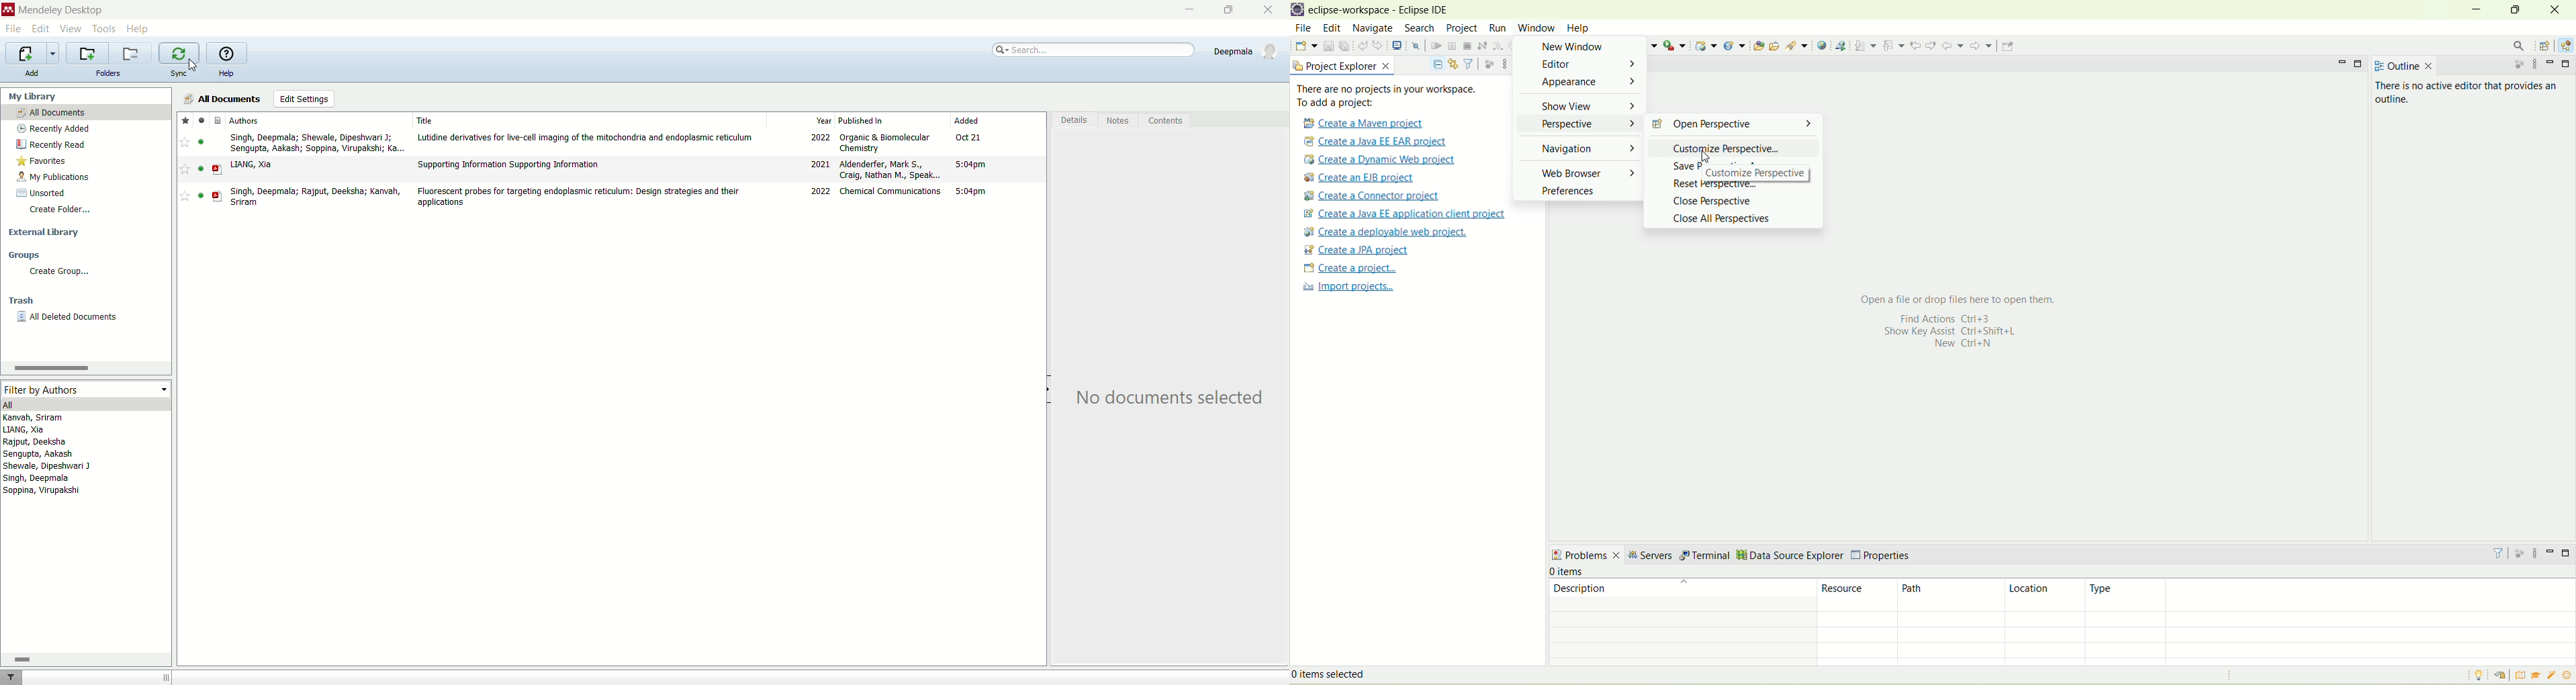 The height and width of the screenshot is (700, 2576). Describe the element at coordinates (104, 28) in the screenshot. I see `tools` at that location.